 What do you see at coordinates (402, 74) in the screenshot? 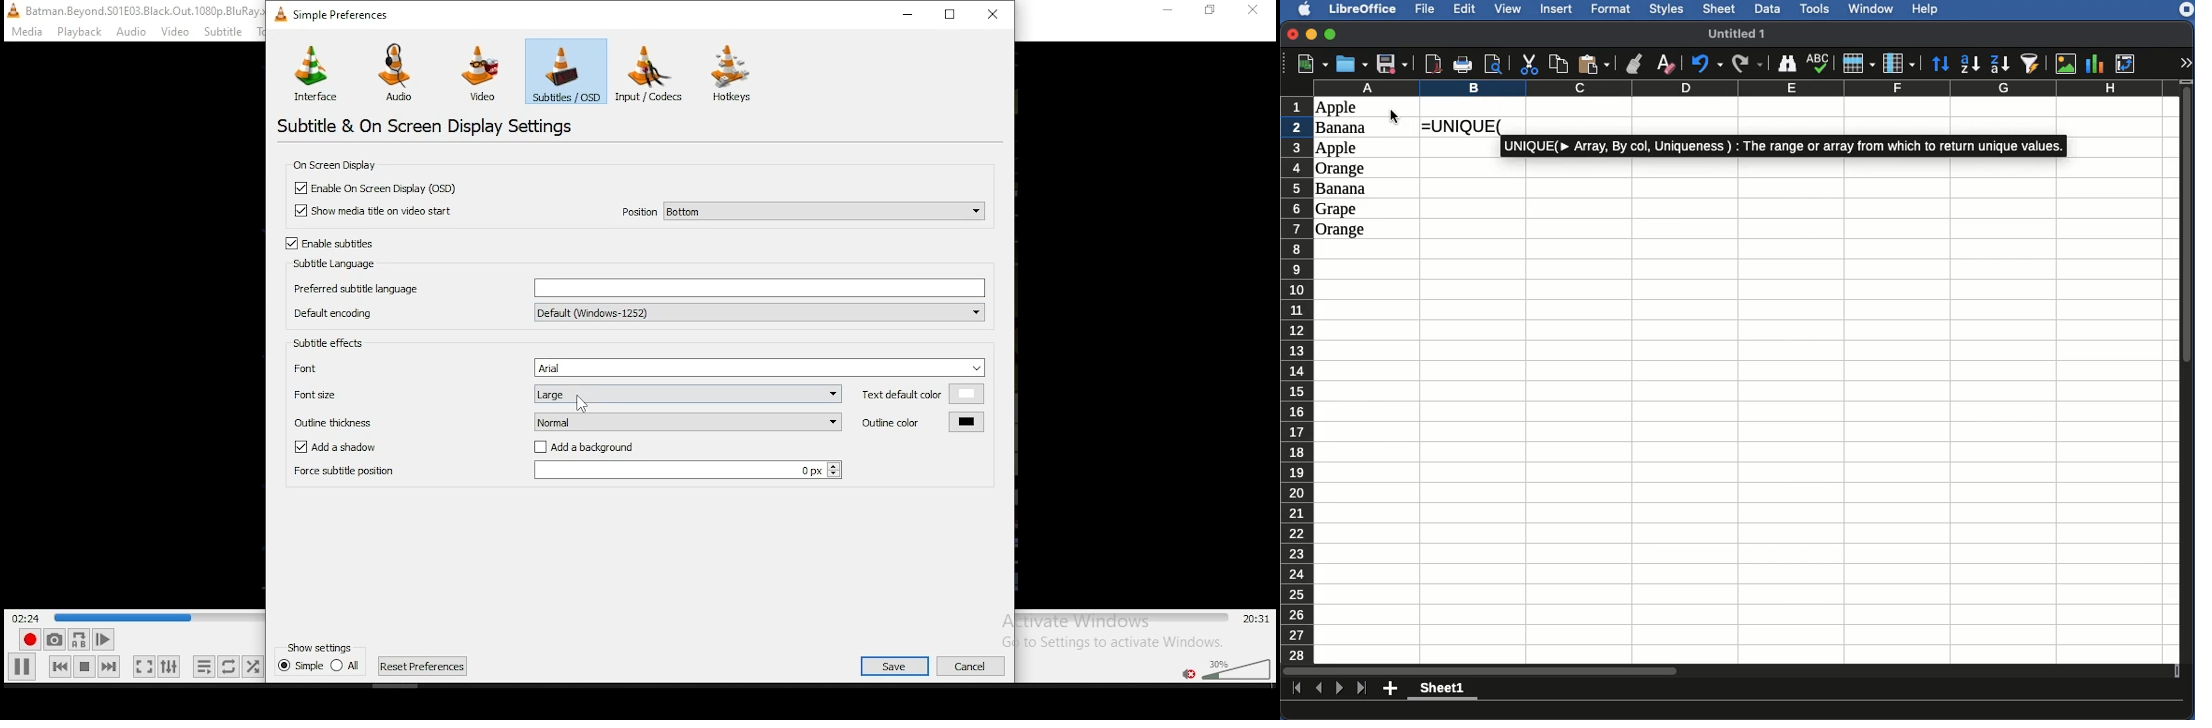
I see `audio` at bounding box center [402, 74].